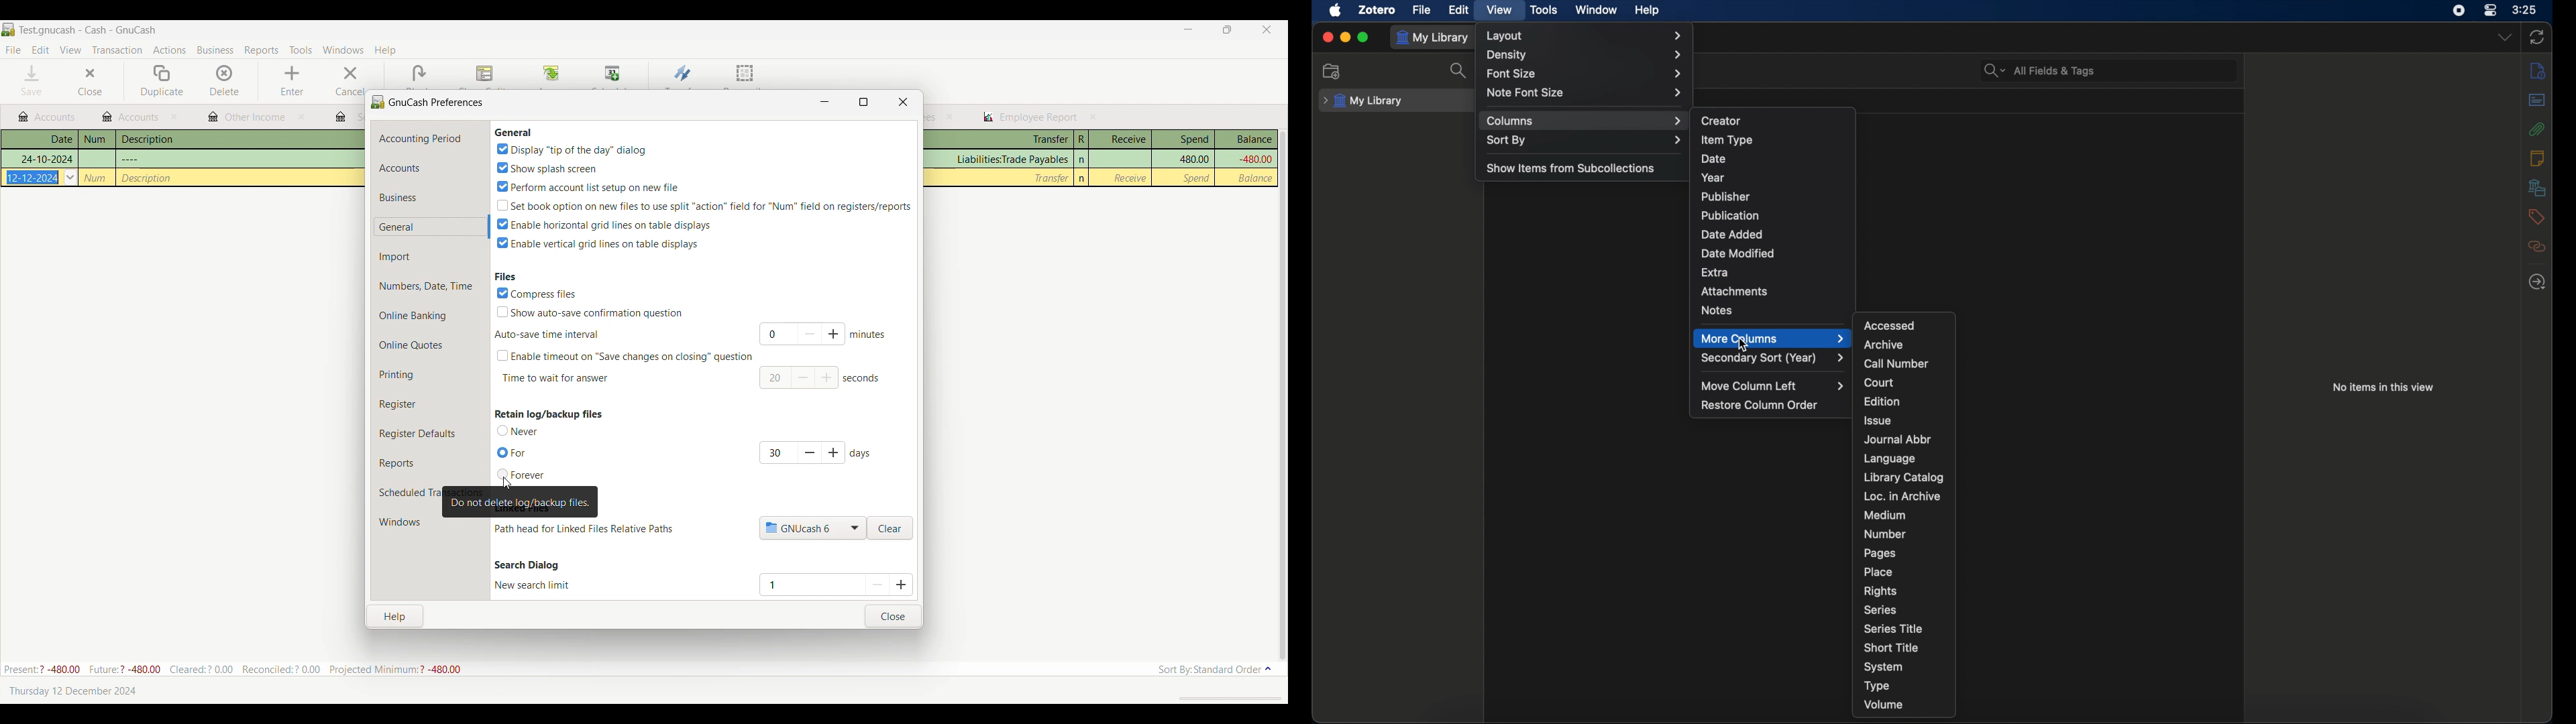  Describe the element at coordinates (1327, 36) in the screenshot. I see `close` at that location.